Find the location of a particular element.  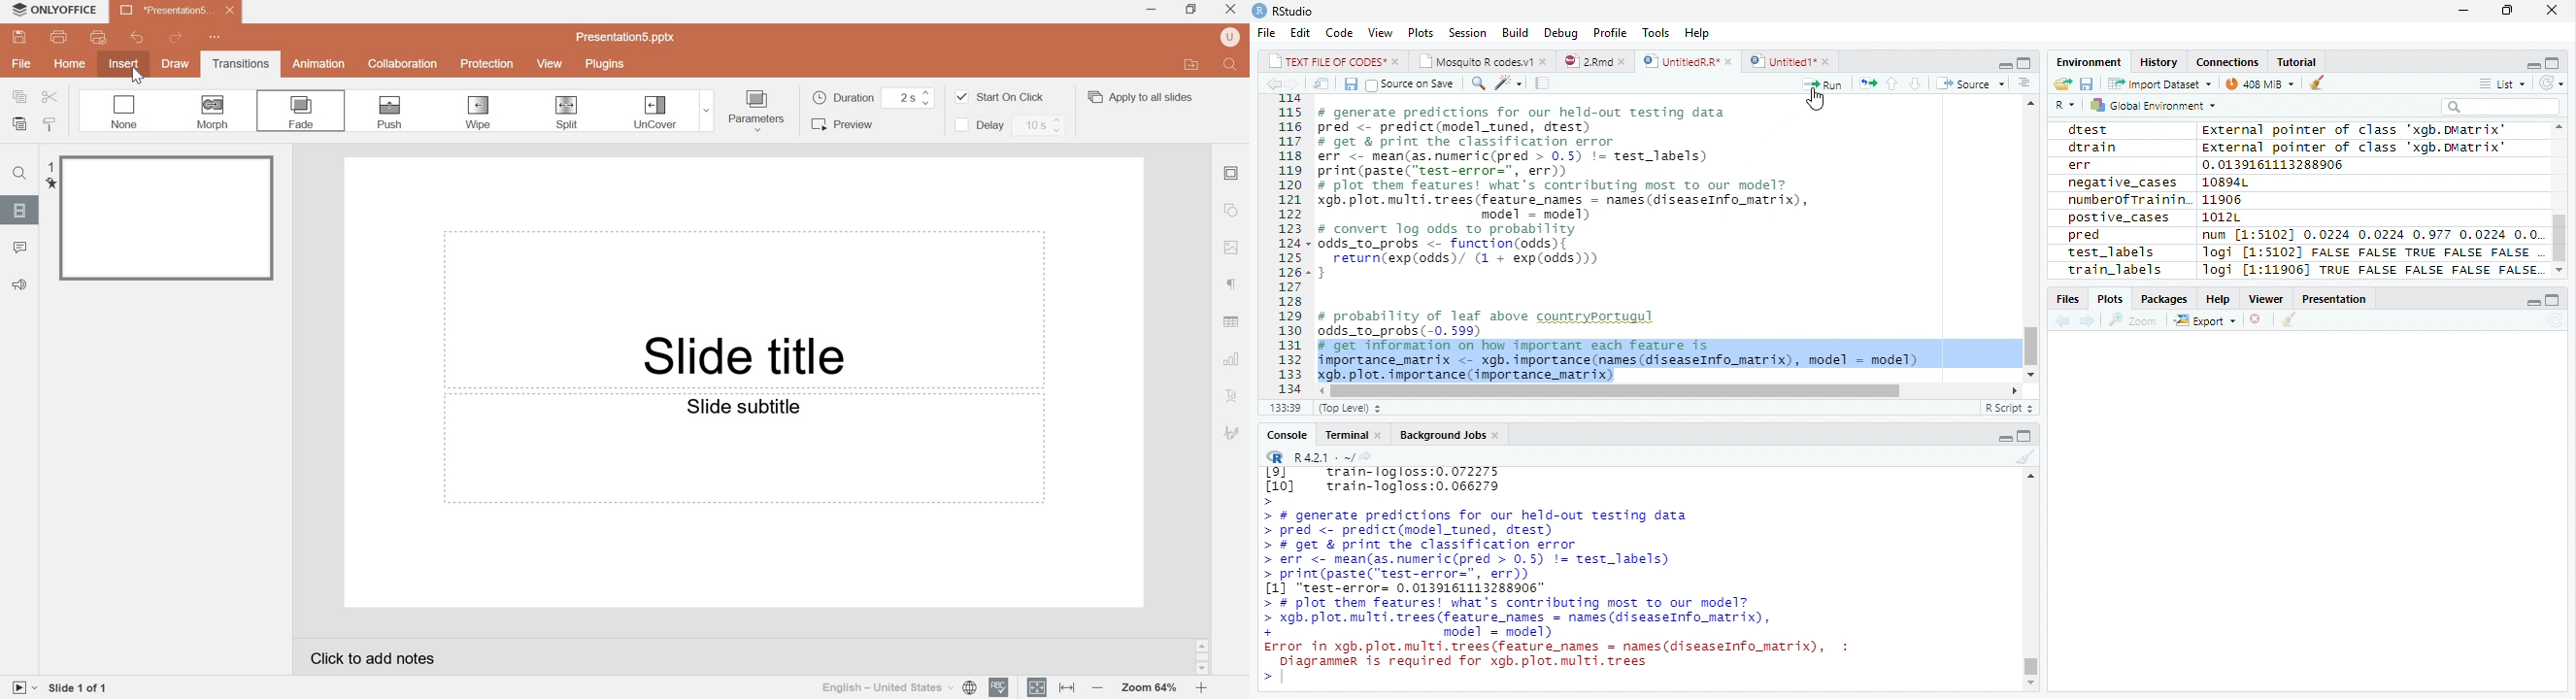

Minimize is located at coordinates (2529, 63).